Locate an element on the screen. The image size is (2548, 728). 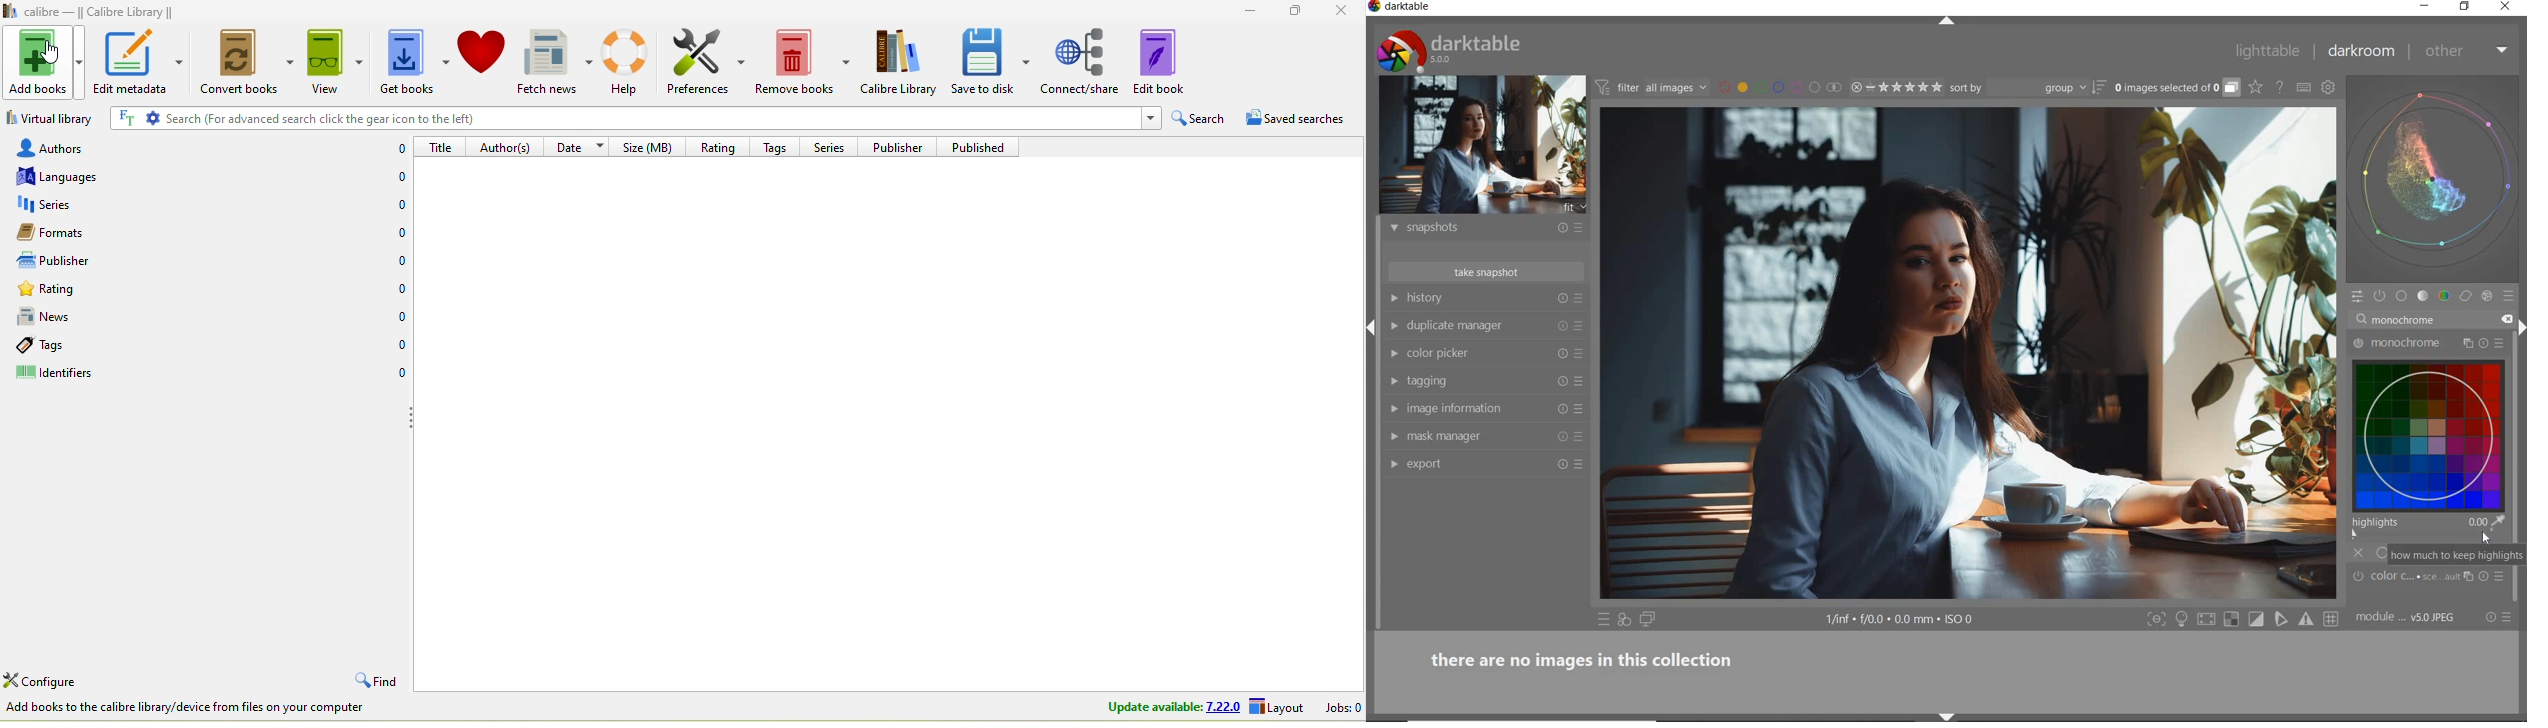
system name is located at coordinates (1401, 8).